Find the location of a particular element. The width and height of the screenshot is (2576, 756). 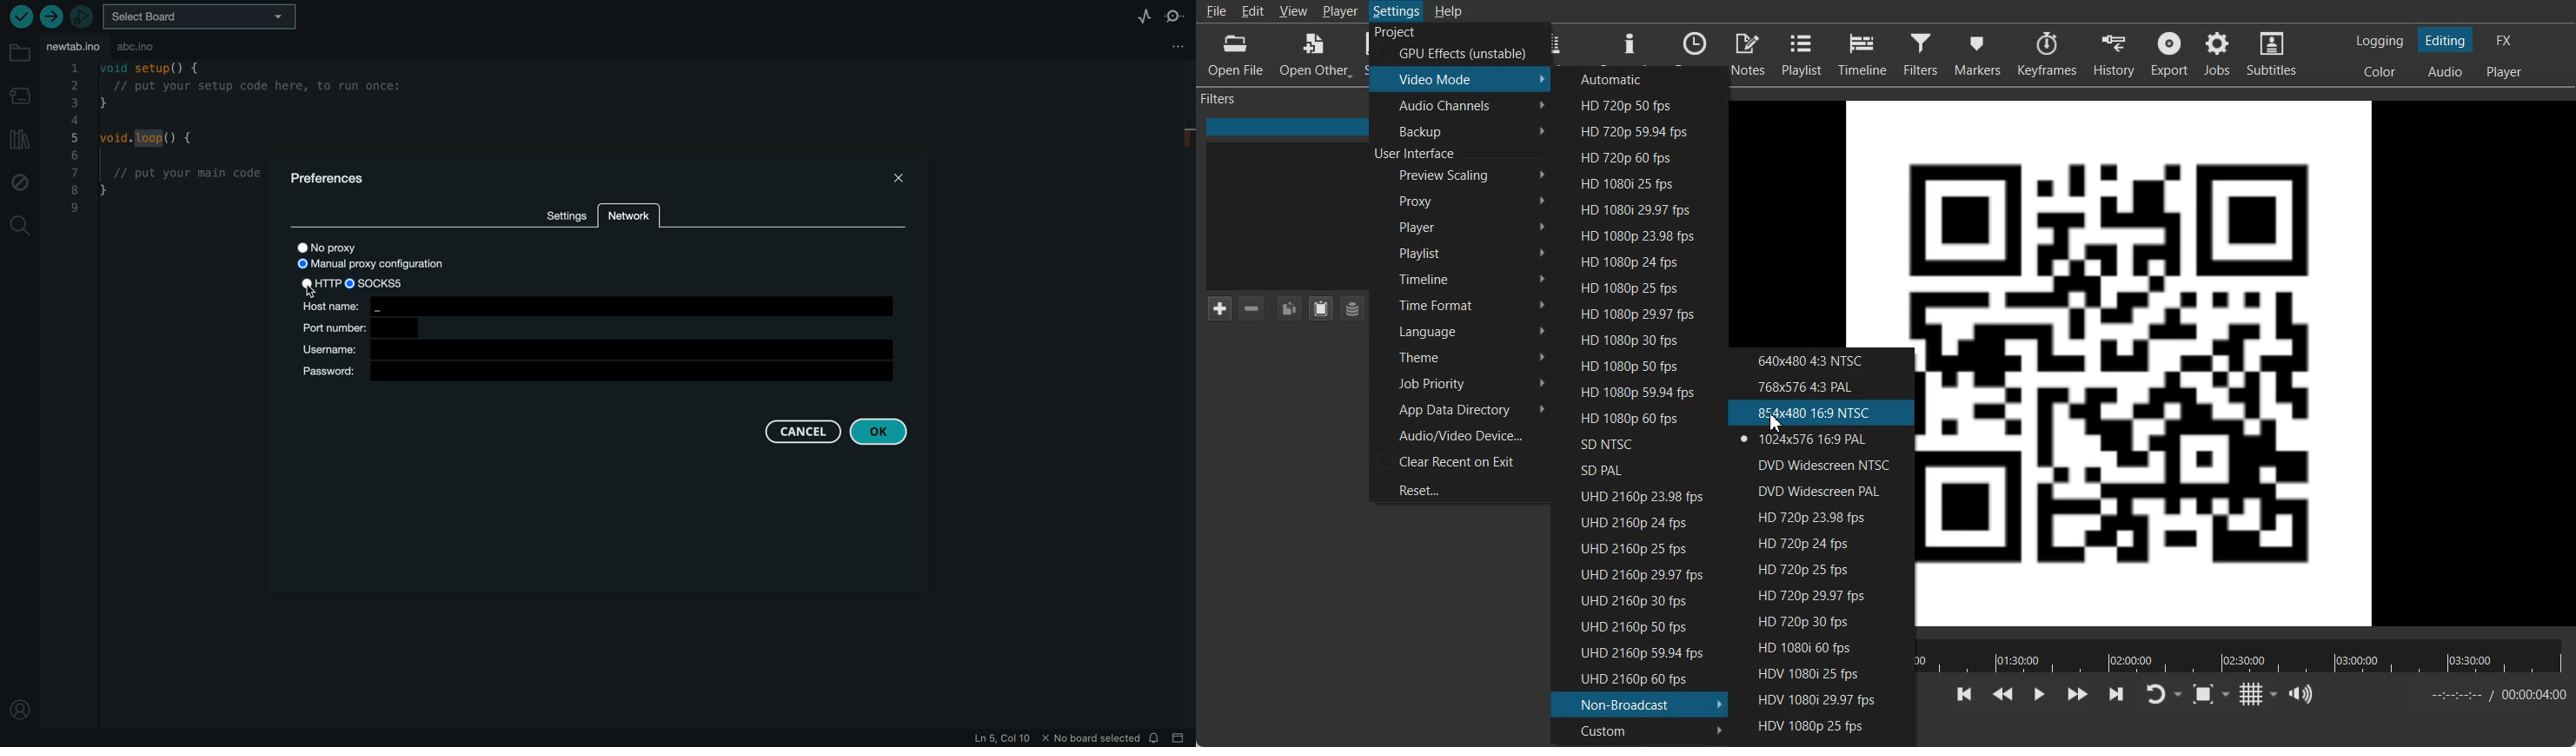

Text is located at coordinates (1417, 155).